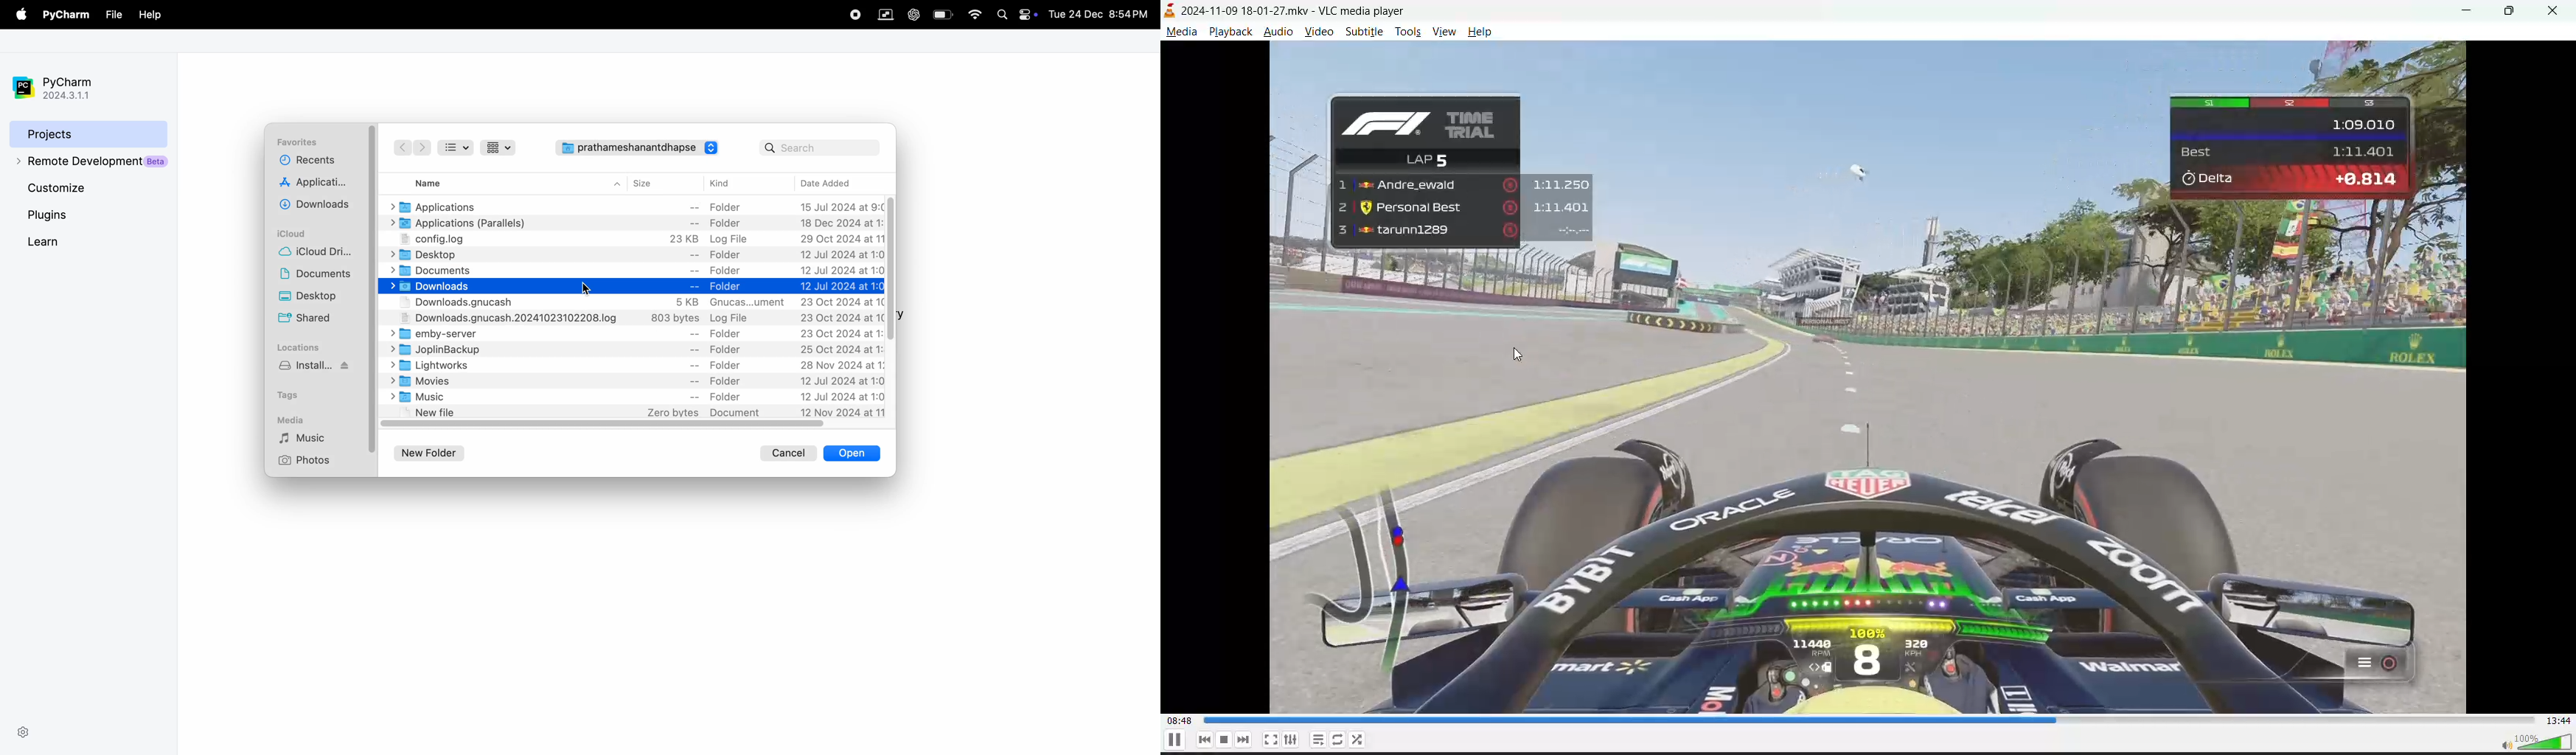  What do you see at coordinates (636, 303) in the screenshot?
I see `download cash` at bounding box center [636, 303].